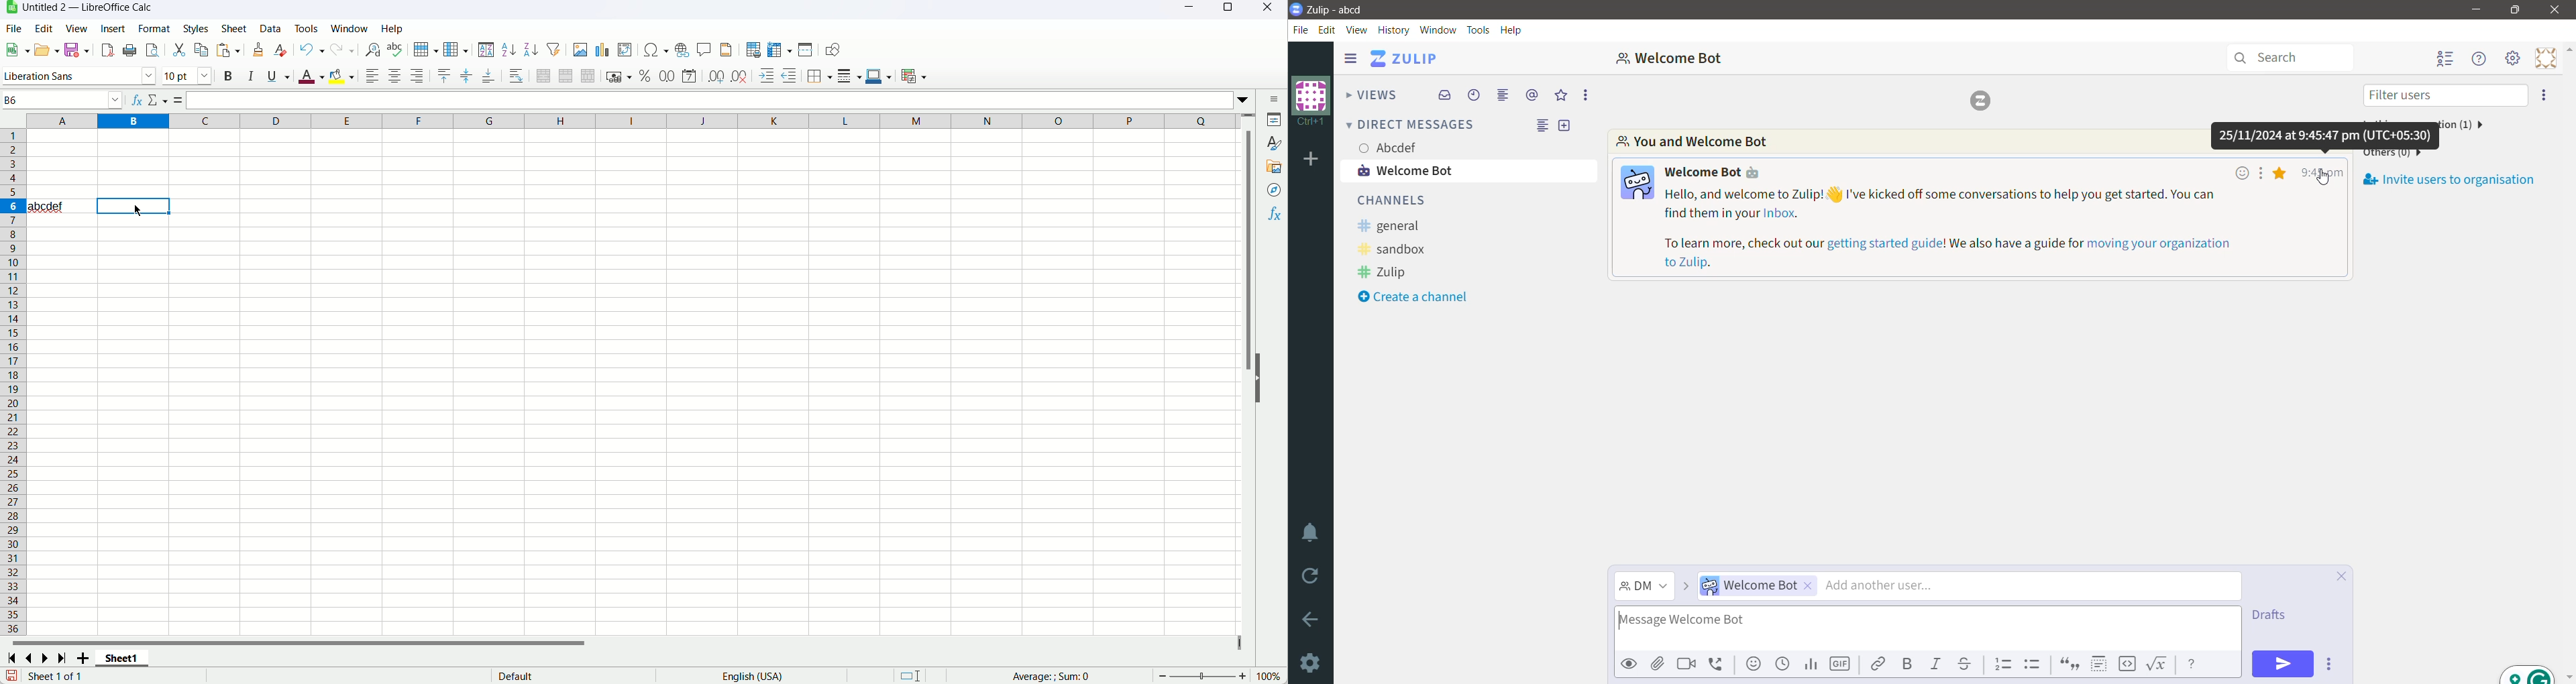  Describe the element at coordinates (601, 50) in the screenshot. I see `insert chart` at that location.